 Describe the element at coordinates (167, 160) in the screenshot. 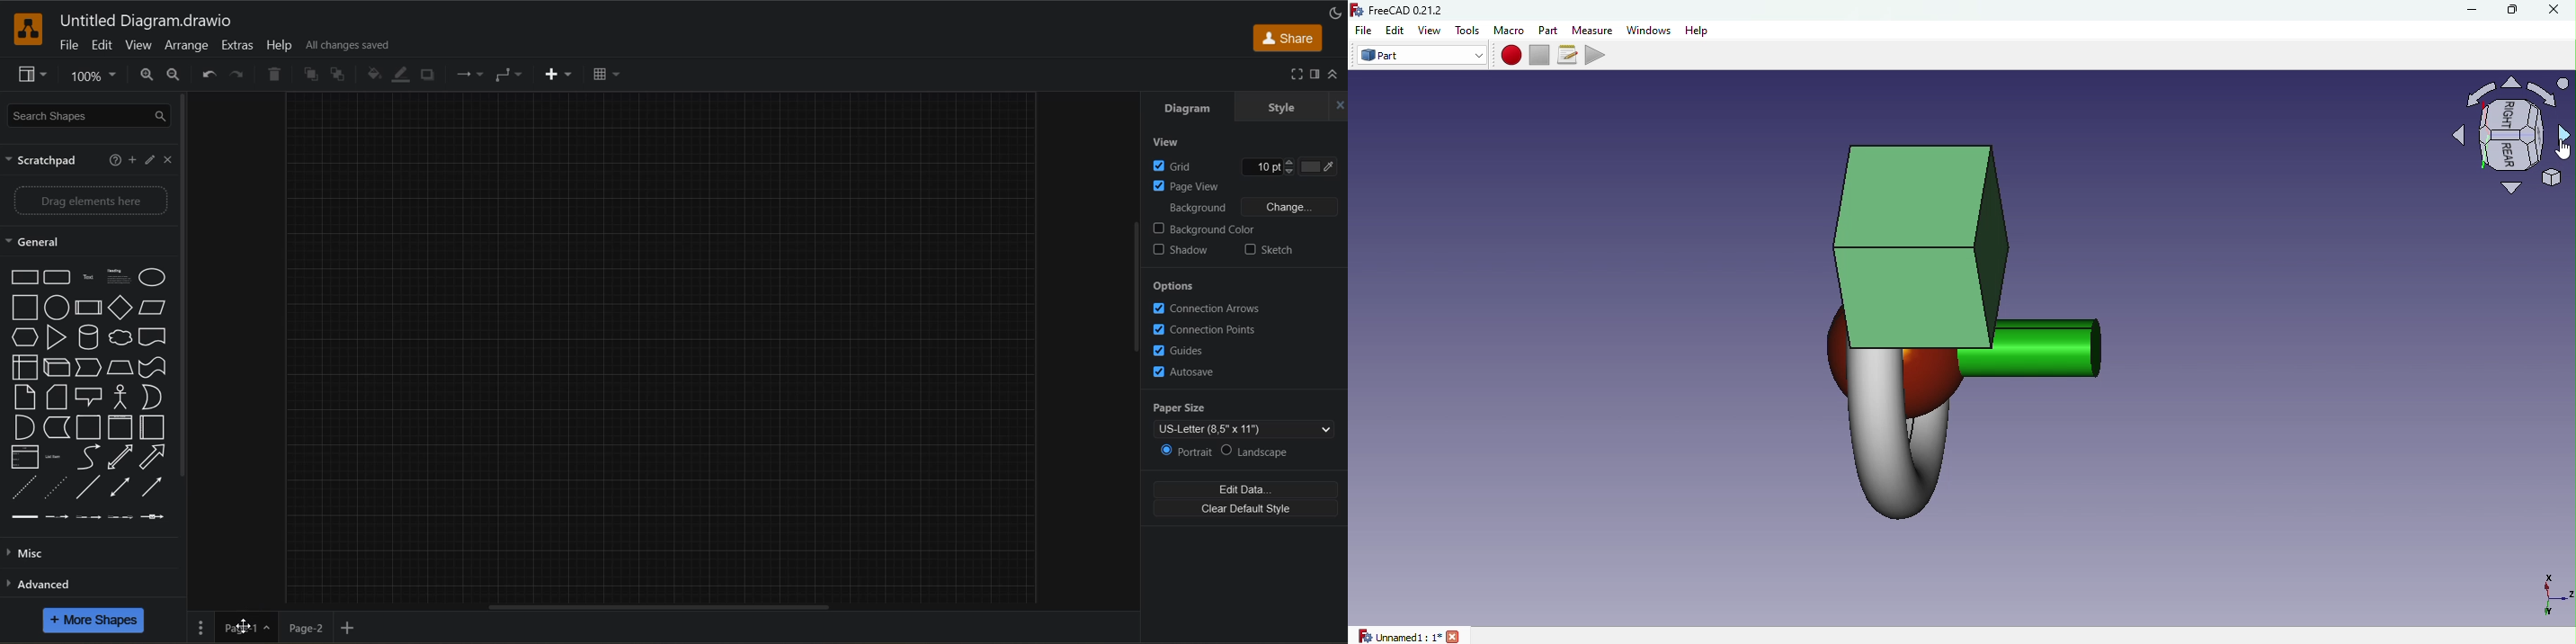

I see `close` at that location.